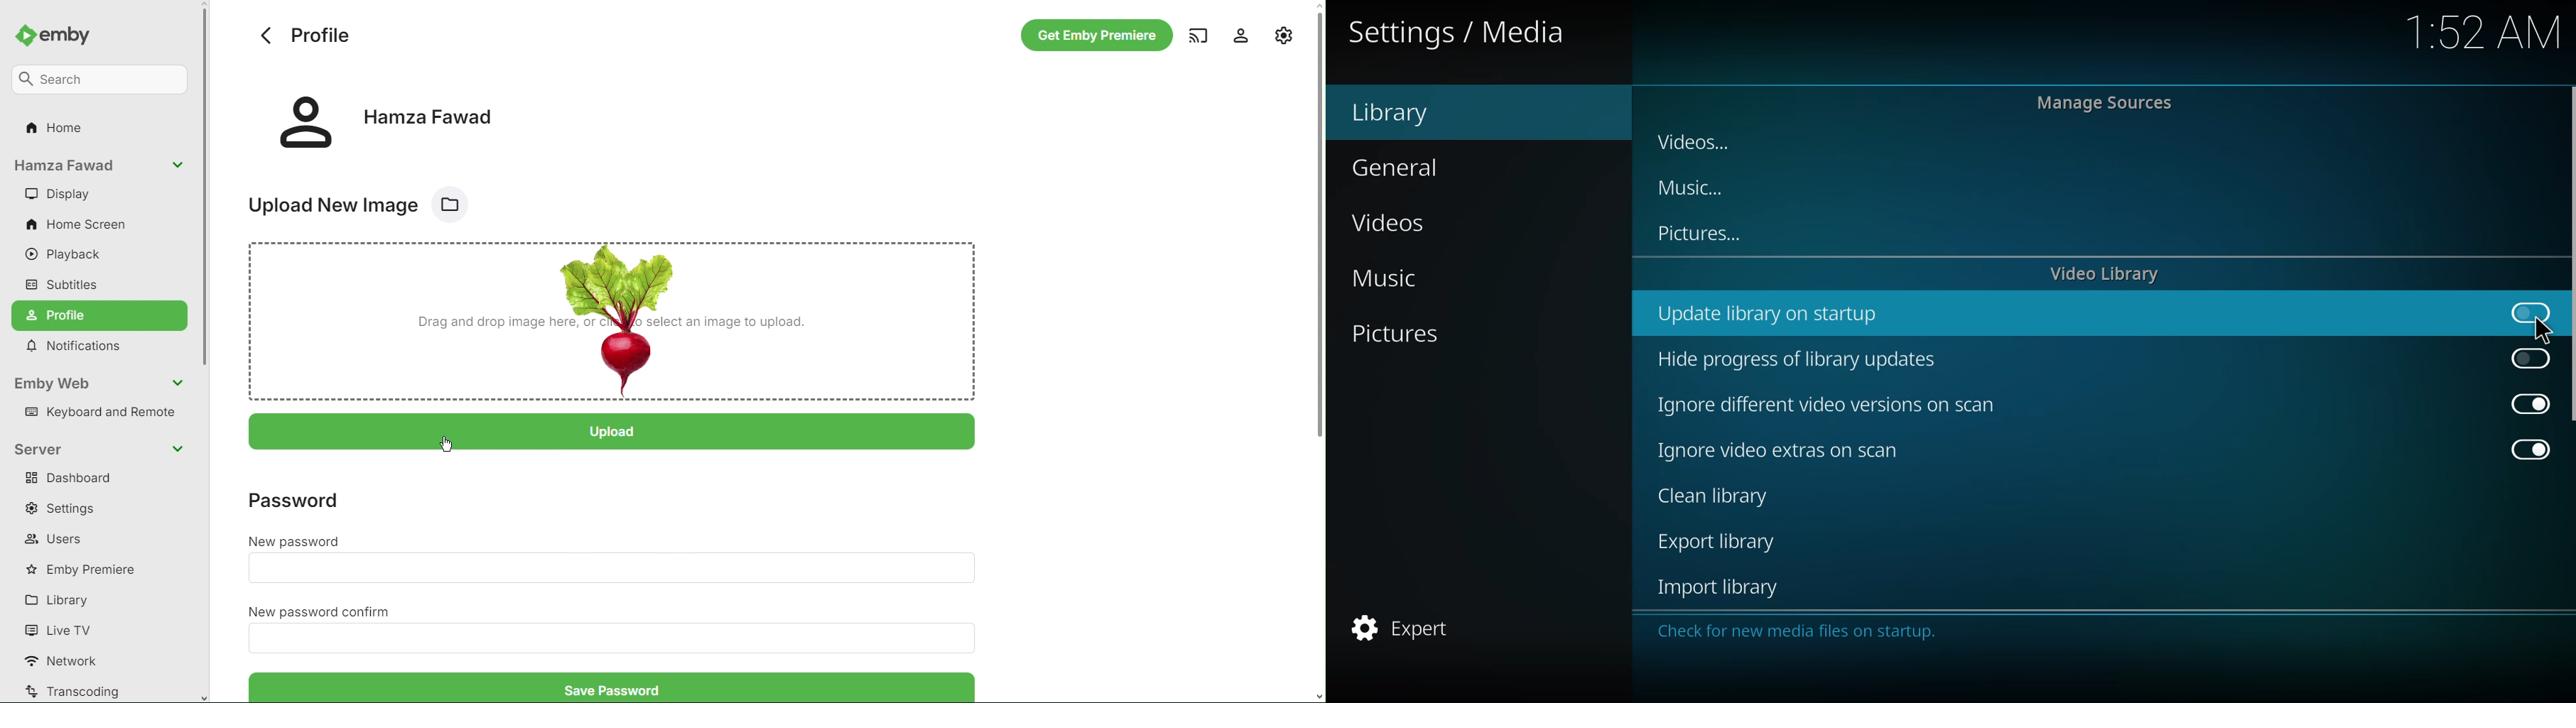 Image resolution: width=2576 pixels, height=728 pixels. Describe the element at coordinates (101, 383) in the screenshot. I see `Emby Web` at that location.